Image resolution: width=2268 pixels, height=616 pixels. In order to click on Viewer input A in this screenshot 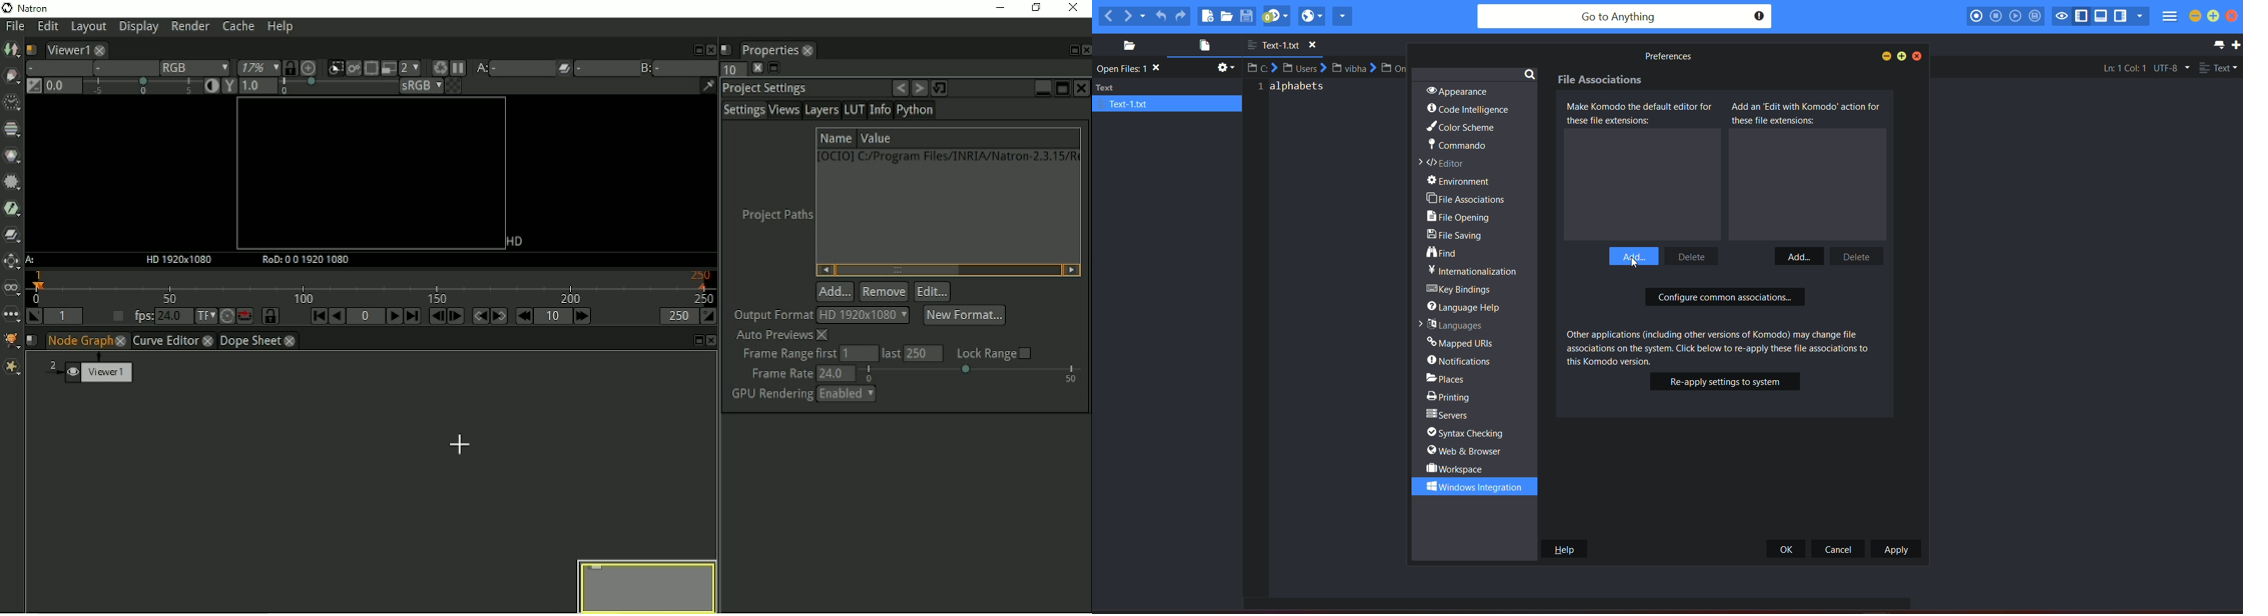, I will do `click(500, 68)`.